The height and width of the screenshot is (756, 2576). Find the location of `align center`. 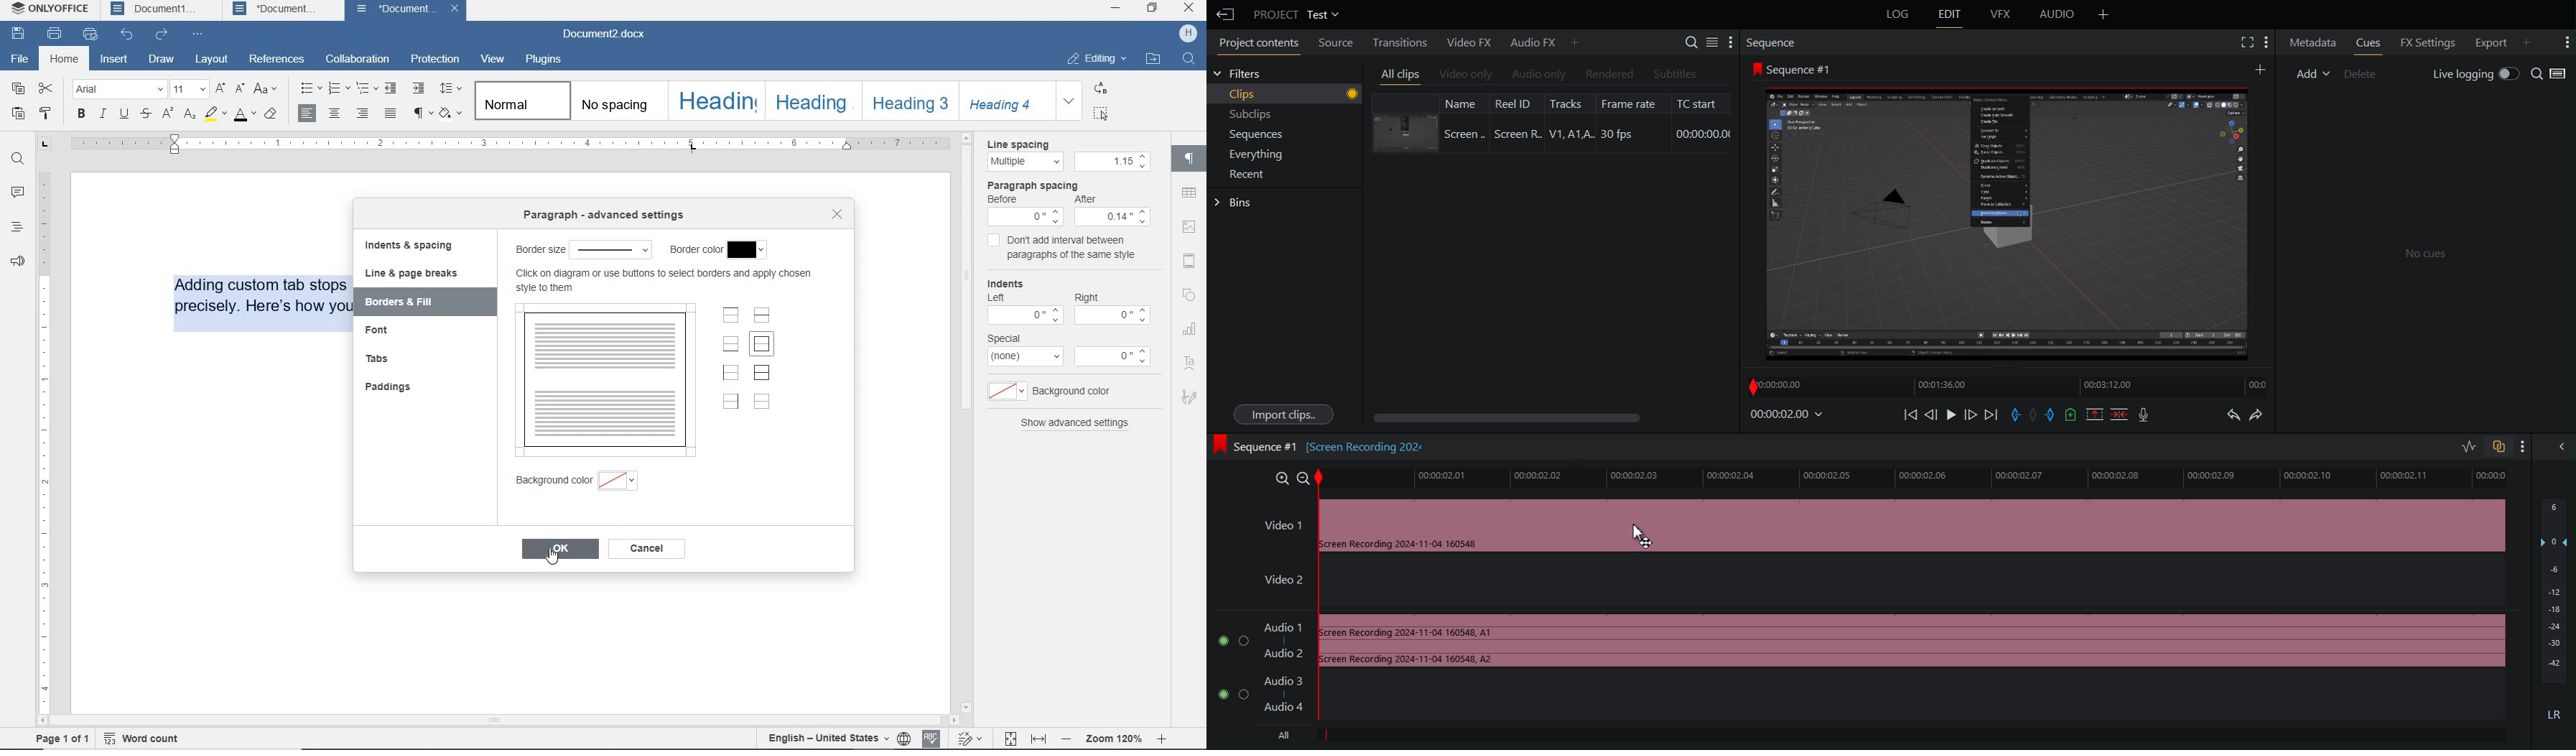

align center is located at coordinates (335, 113).